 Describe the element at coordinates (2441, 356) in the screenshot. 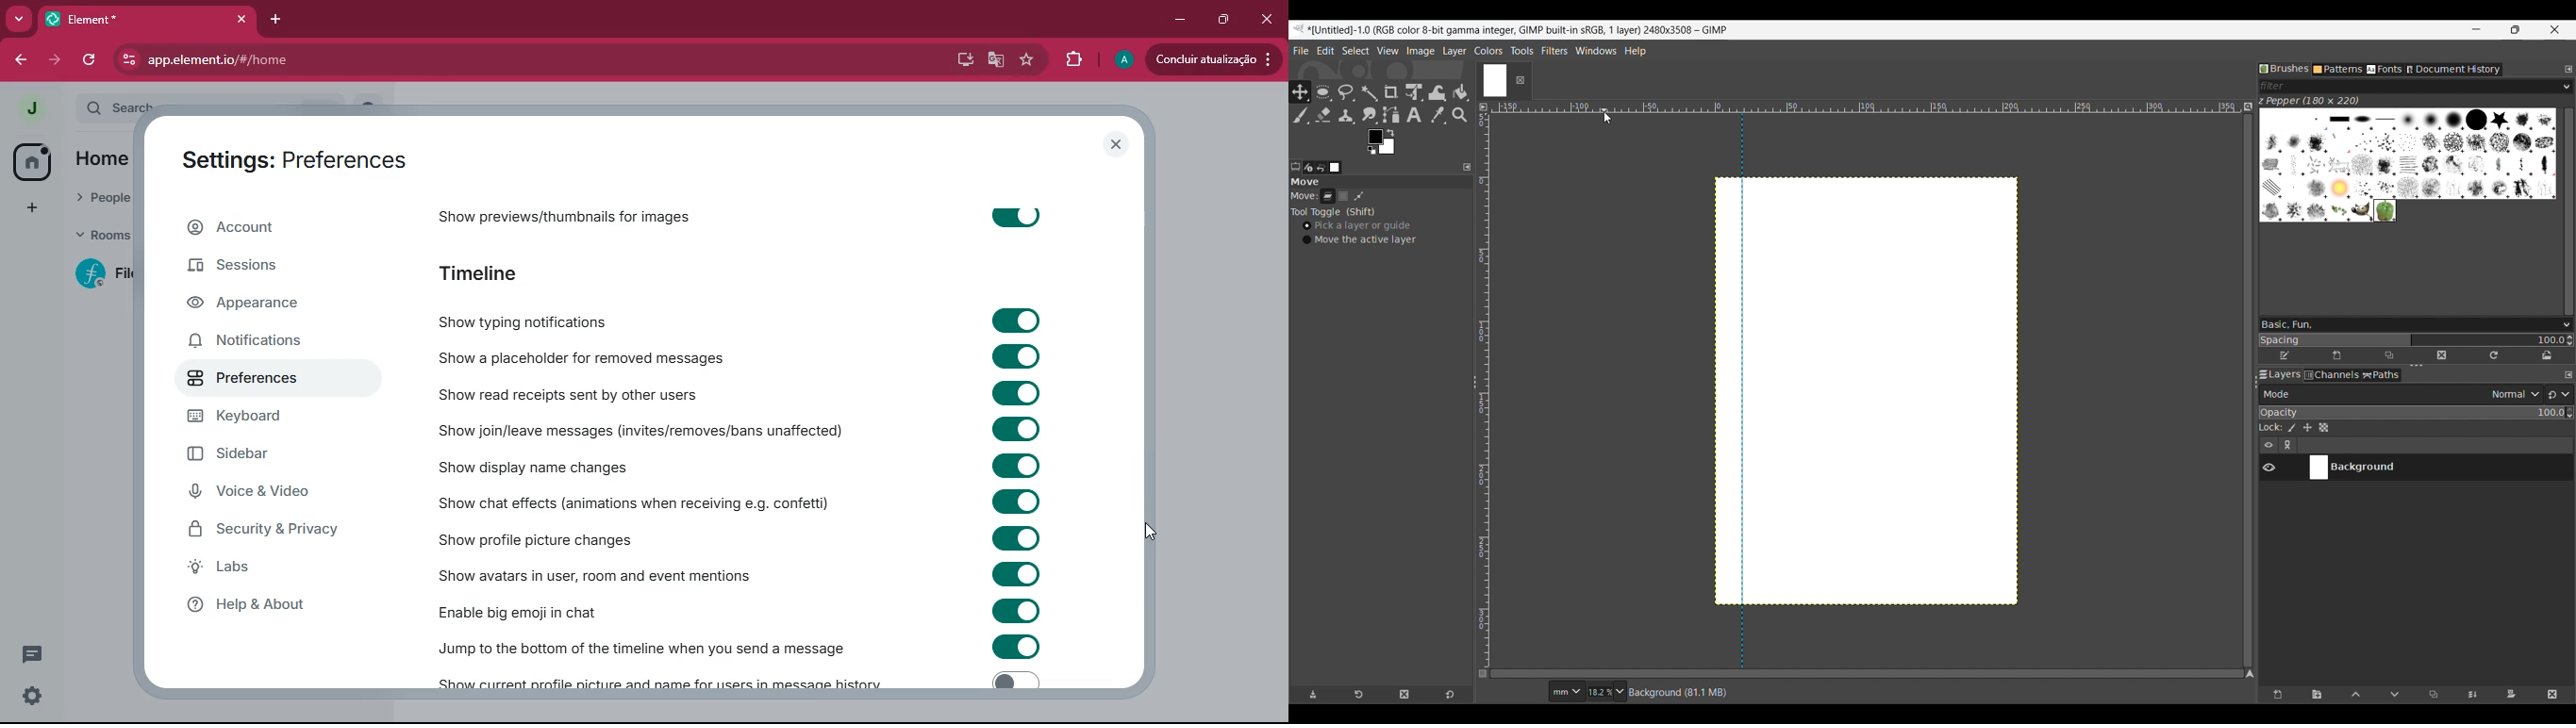

I see `Delete this brush` at that location.